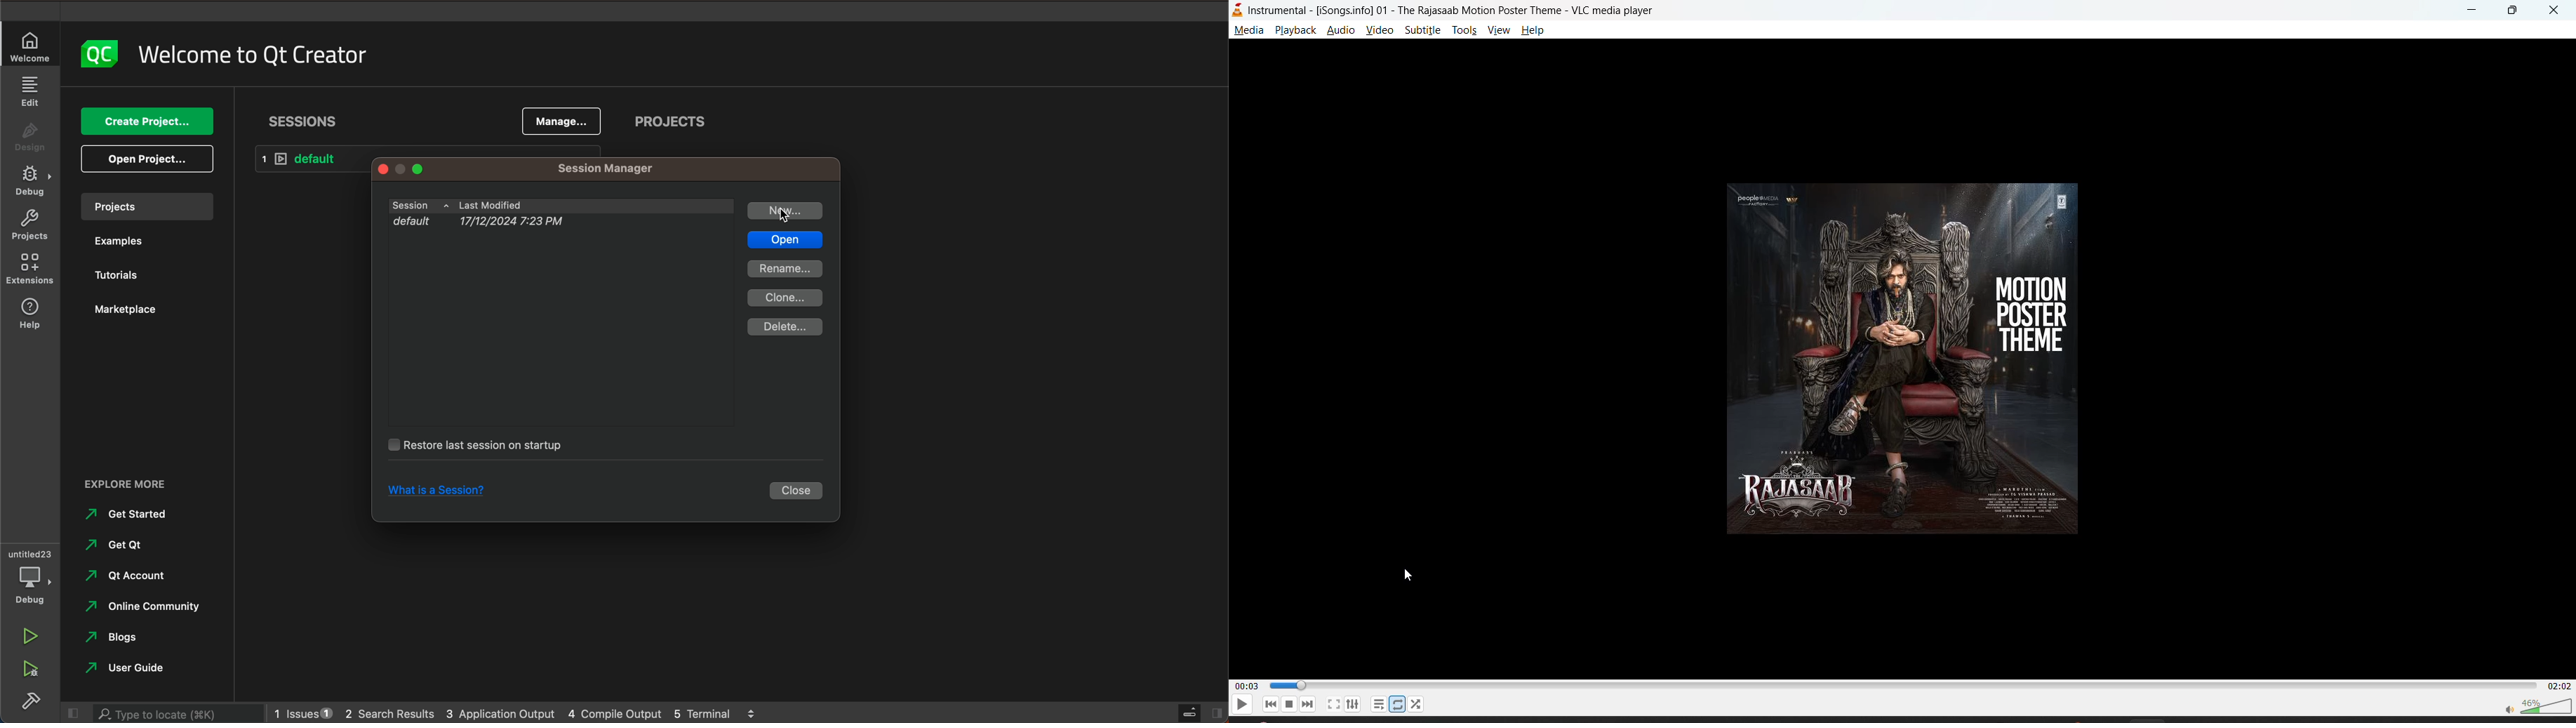 The width and height of the screenshot is (2576, 728). I want to click on application output, so click(501, 711).